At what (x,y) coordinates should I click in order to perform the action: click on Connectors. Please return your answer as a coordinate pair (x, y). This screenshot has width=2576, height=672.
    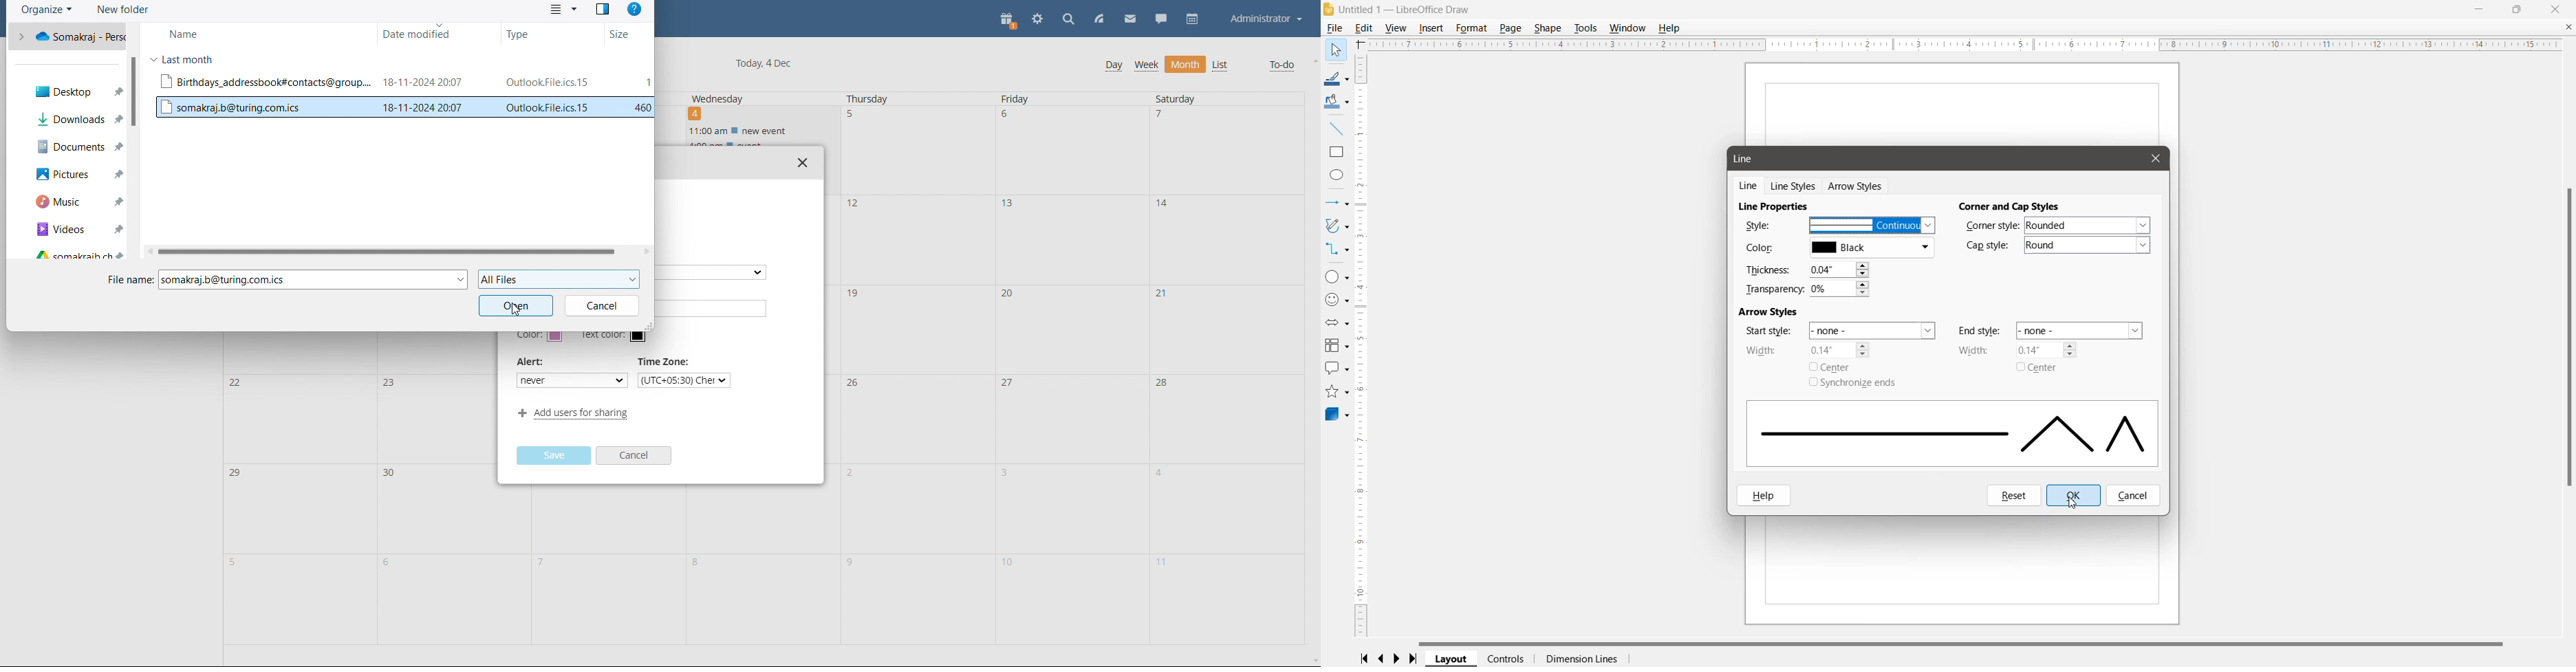
    Looking at the image, I should click on (1337, 250).